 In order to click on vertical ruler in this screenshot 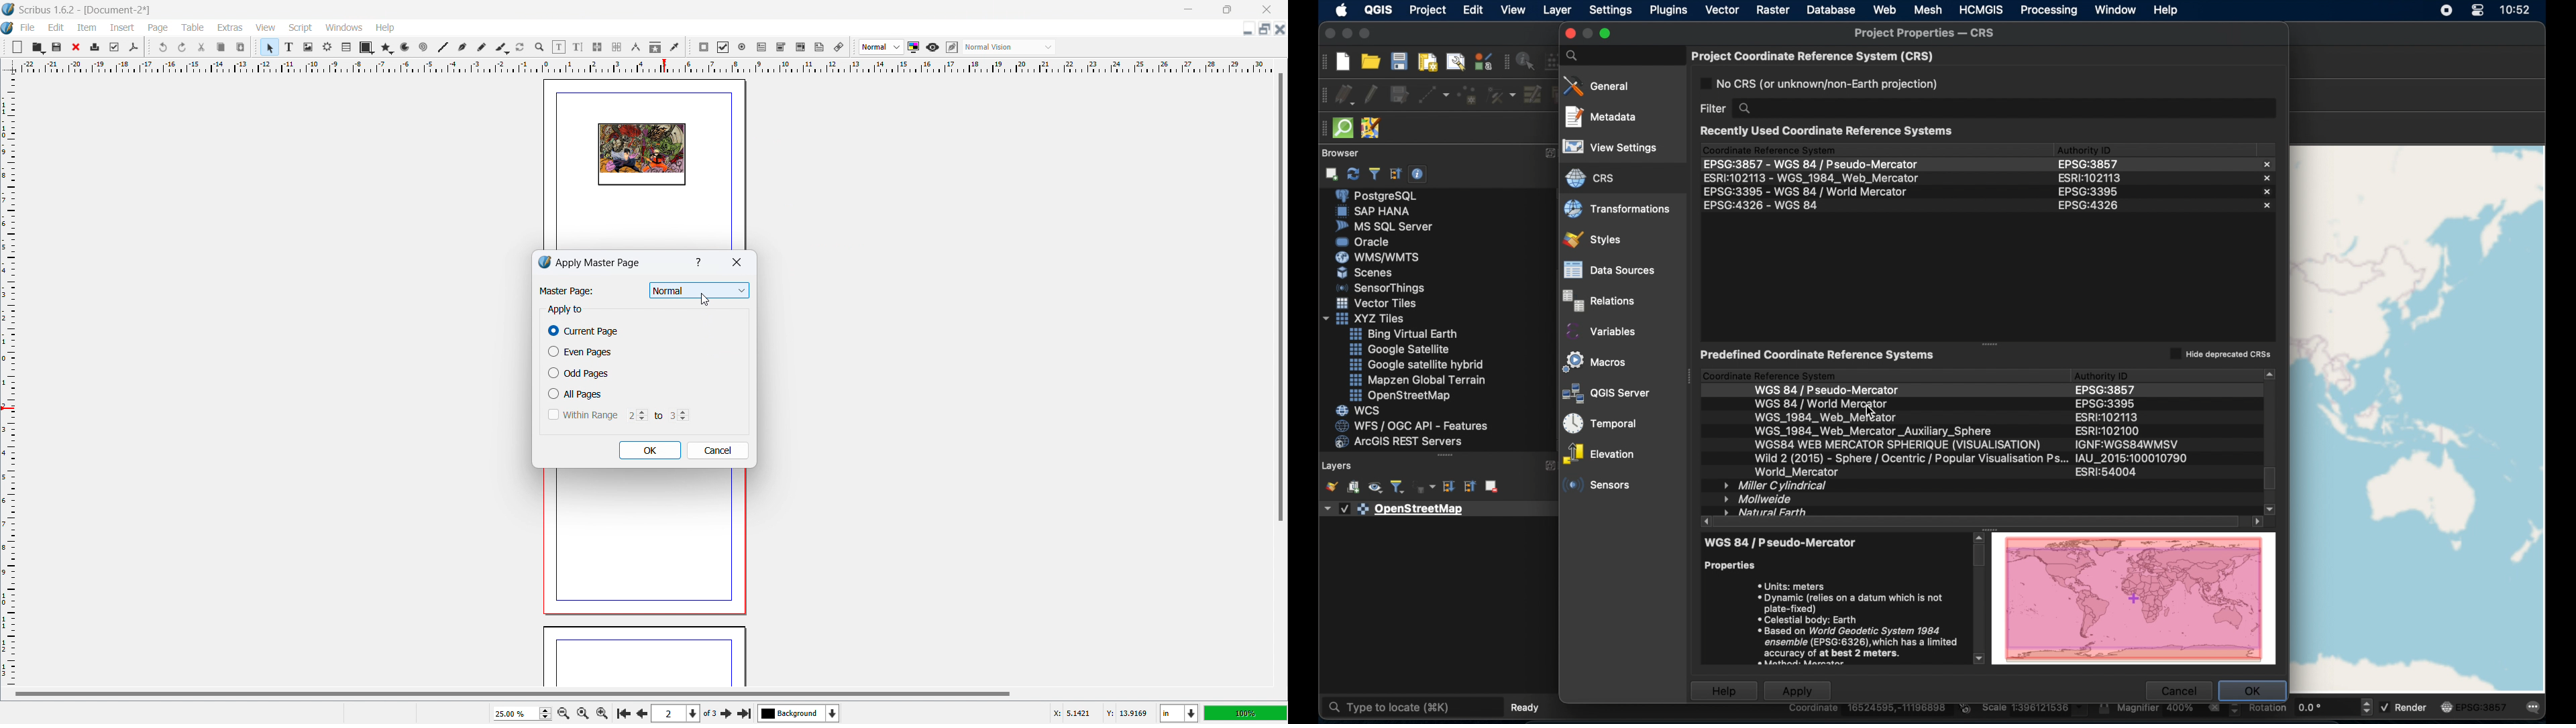, I will do `click(8, 380)`.